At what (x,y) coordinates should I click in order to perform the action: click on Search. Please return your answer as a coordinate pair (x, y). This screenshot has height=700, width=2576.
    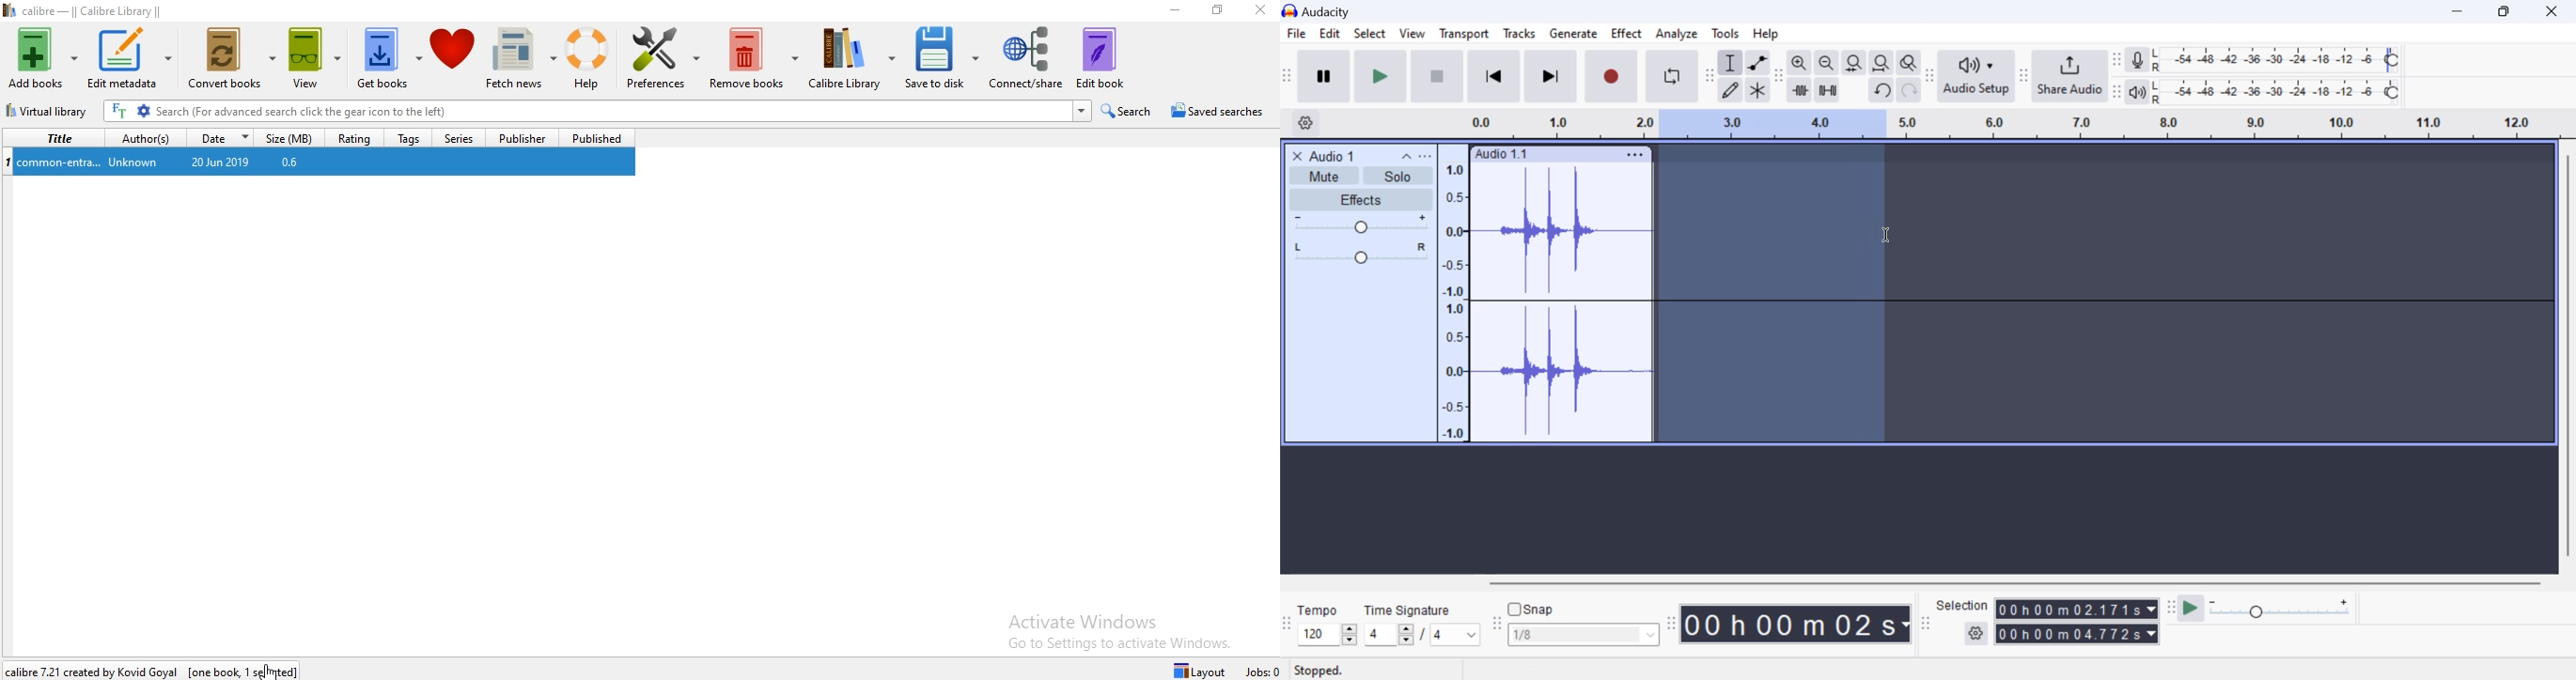
    Looking at the image, I should click on (1128, 112).